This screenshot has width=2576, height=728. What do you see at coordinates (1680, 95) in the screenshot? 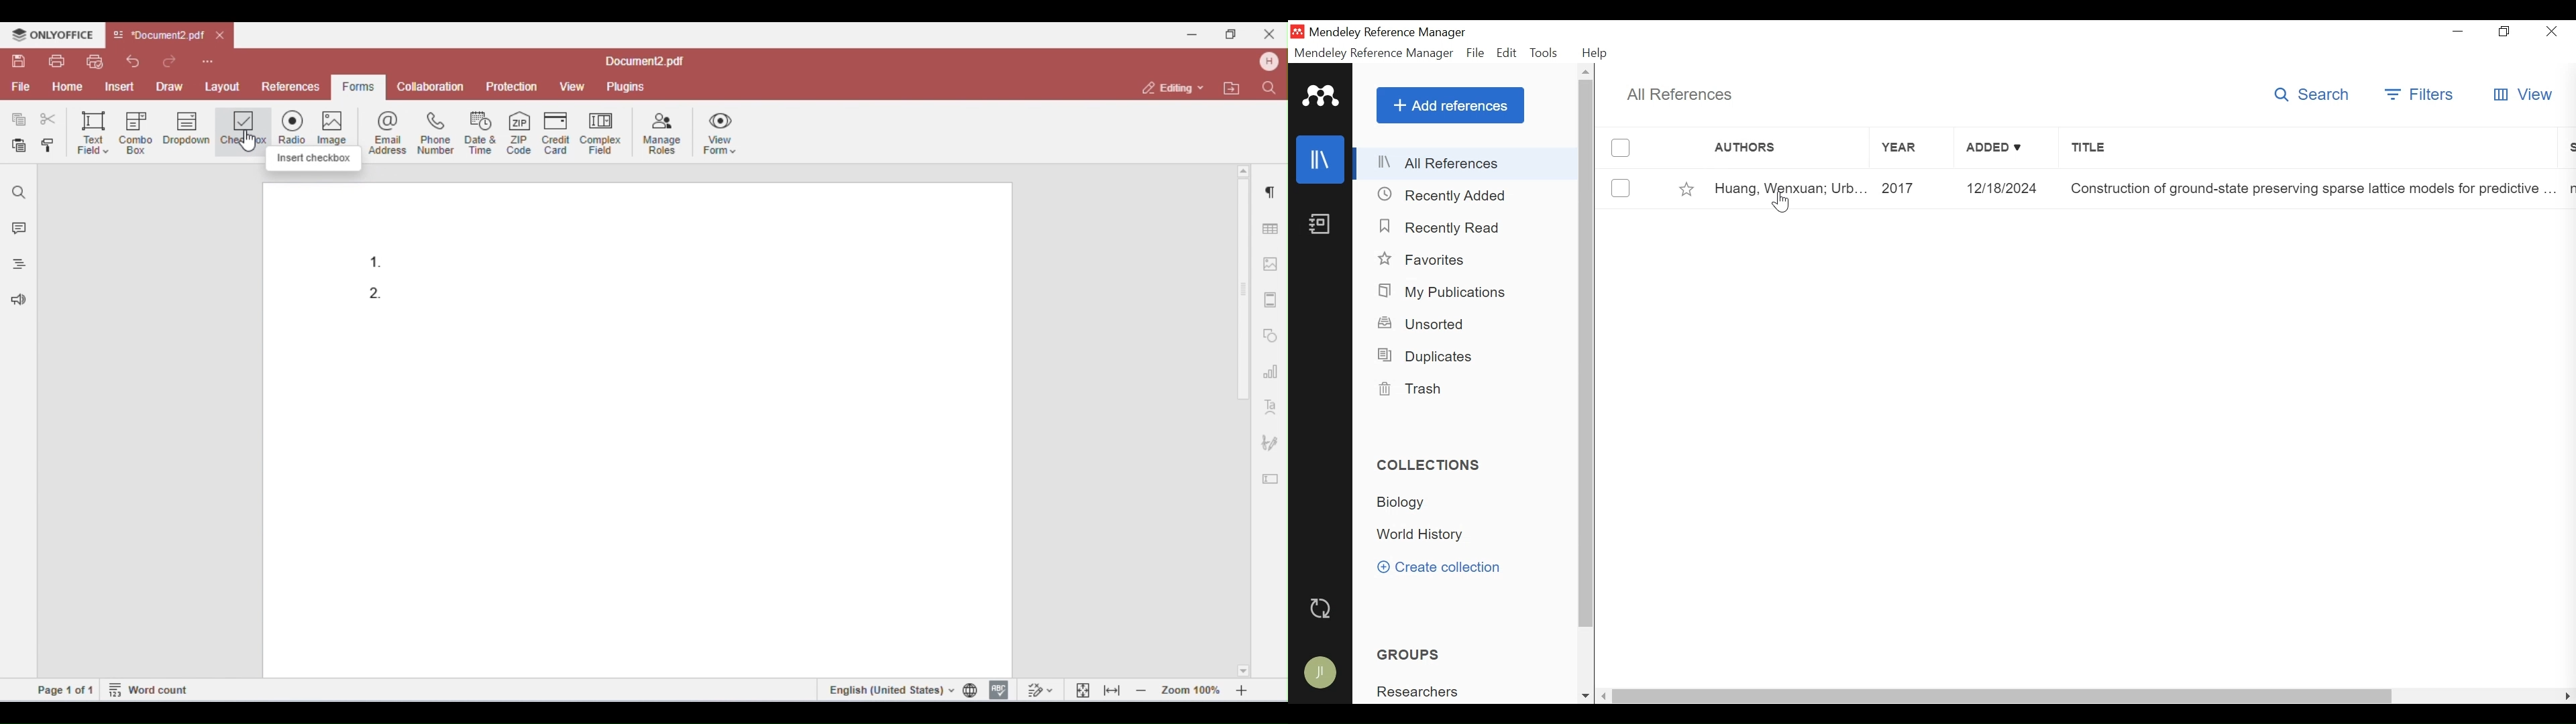
I see `All References` at bounding box center [1680, 95].